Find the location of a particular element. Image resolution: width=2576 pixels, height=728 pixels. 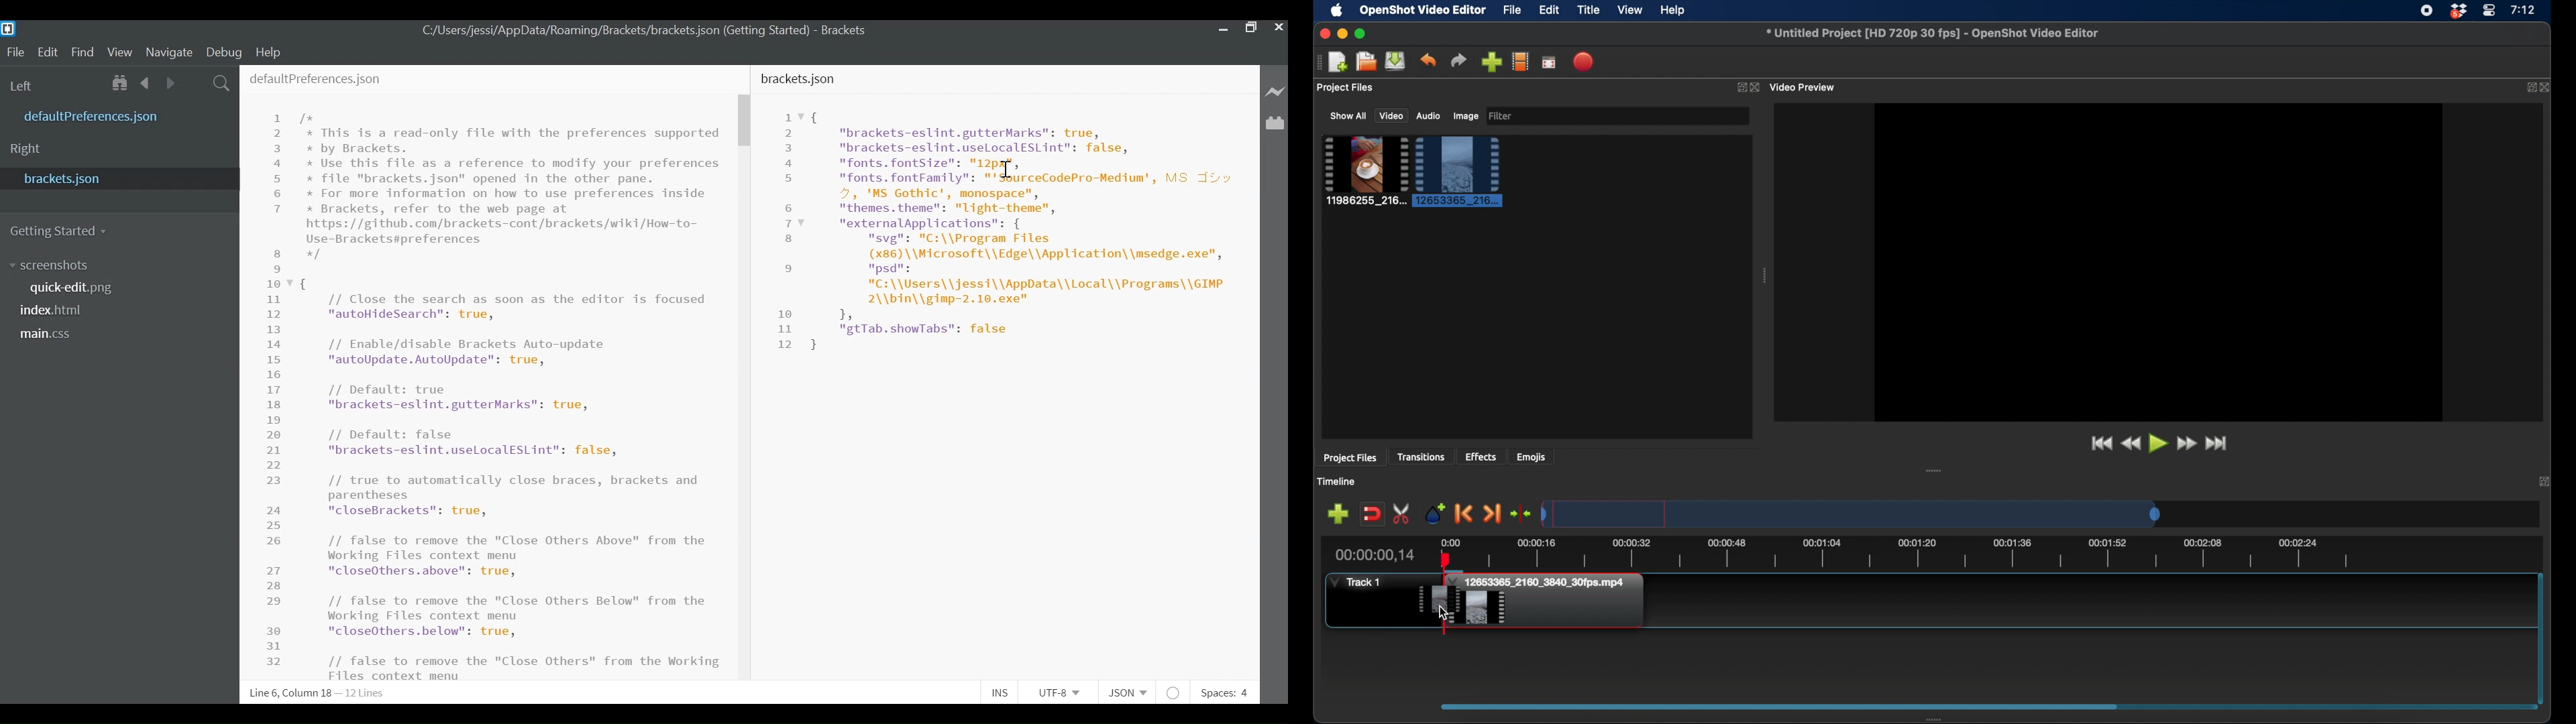

1v{

2 "brackets-eslint.gutterMarks": true,

3 "brackets-eslint.uselocalESLint": false,

4 "fonts. fontSize": SER)

5 "fonts. fontFamily": "' rceCodePro-Medium', MS Jv

4, 'MS Gothic', monospace",

6 "themes.theme": "light-theme",

Tv "externalApplications": {

8 "svg": "C:\\Program Files
(x86) \\Microsoft\\Edge\\Application\\msedge.exe",

9 "psd":
"C:\\Users\\jessi\\AppData\\Local\\Programs\\GIMP
2\\bin\\gimp-2.10.exe"

10 1,

1 "gtTab.showTabs": false

12} is located at coordinates (1007, 241).